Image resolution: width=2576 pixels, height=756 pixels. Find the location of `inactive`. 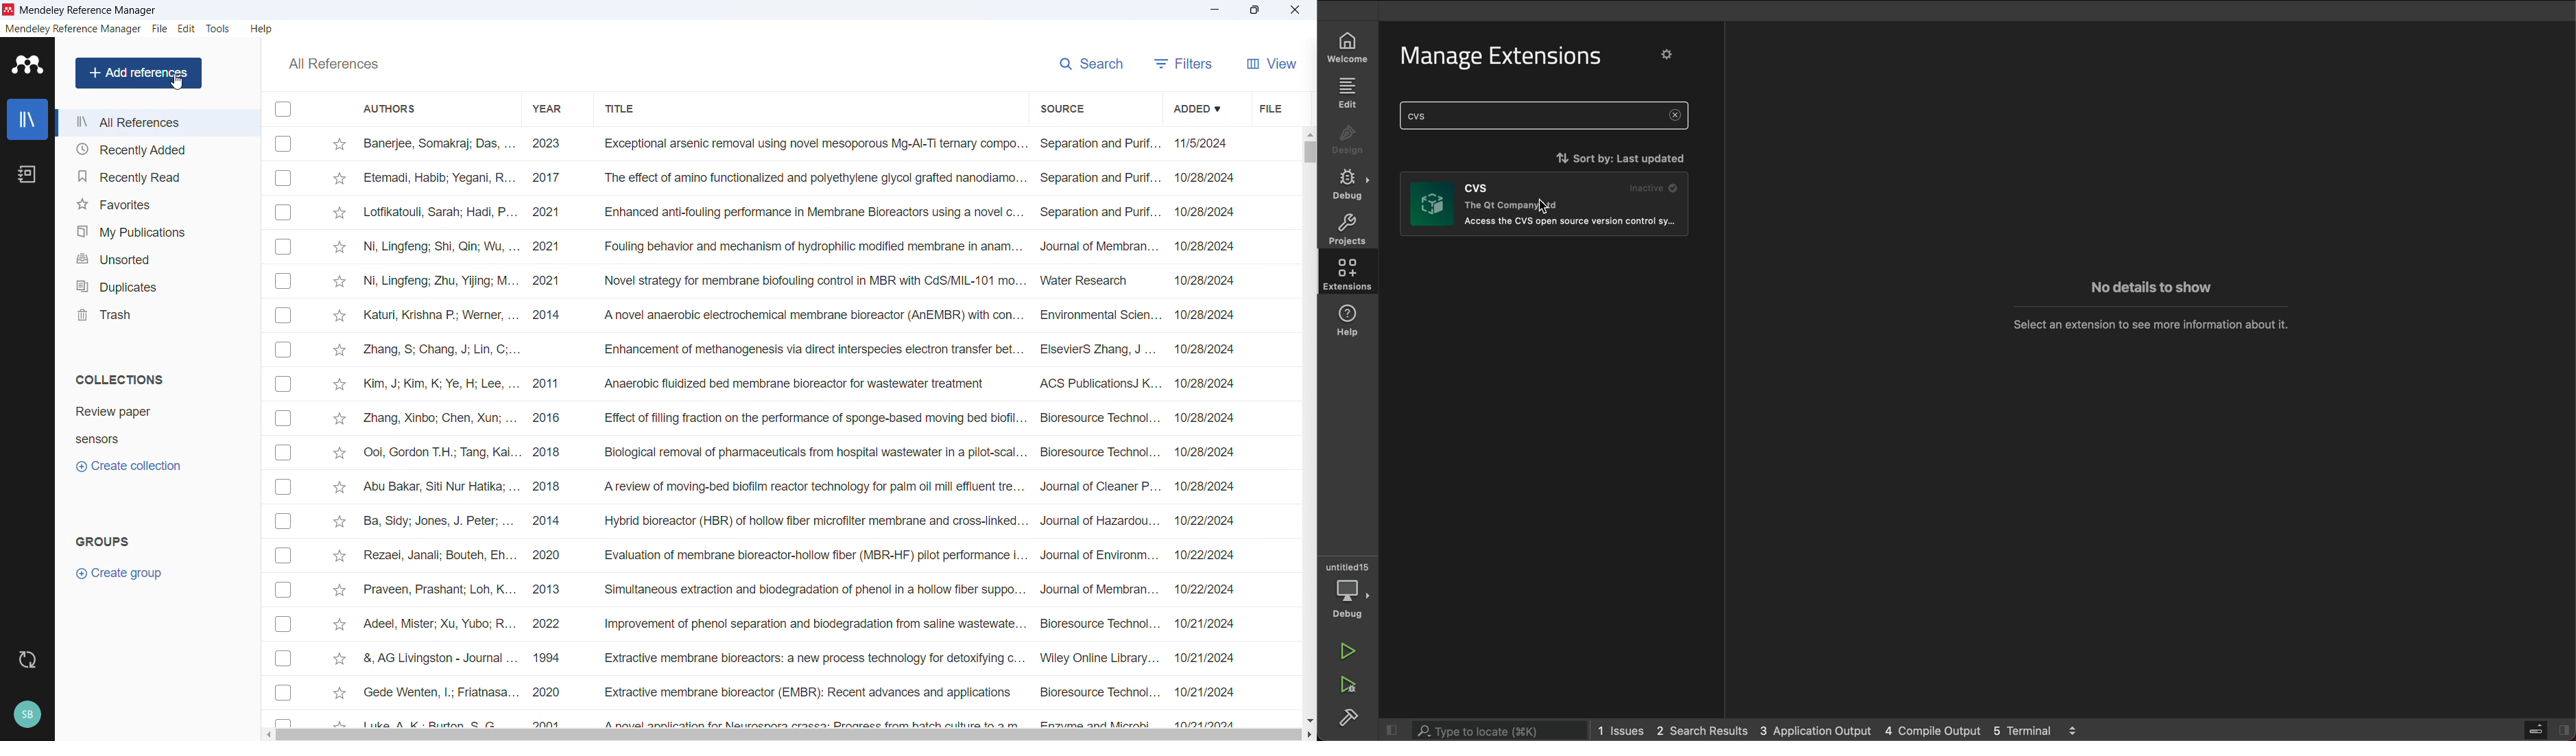

inactive is located at coordinates (1656, 187).